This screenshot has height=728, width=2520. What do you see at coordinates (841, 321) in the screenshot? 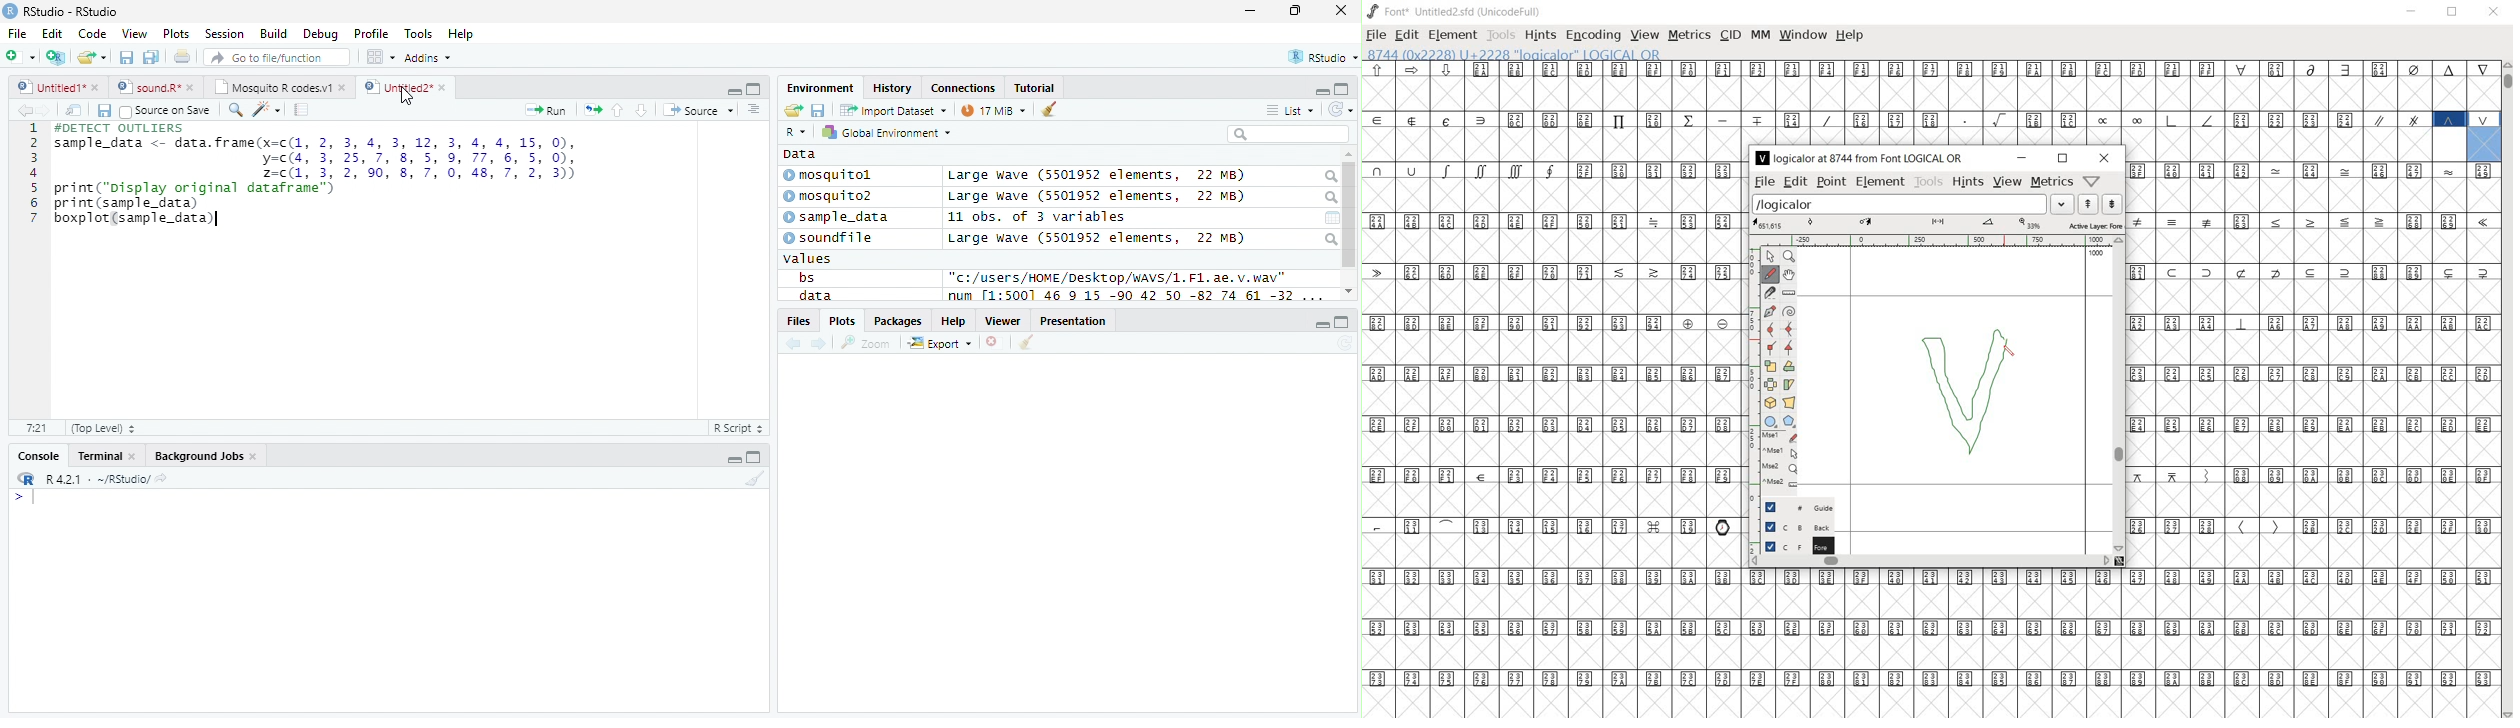
I see `Plots` at bounding box center [841, 321].